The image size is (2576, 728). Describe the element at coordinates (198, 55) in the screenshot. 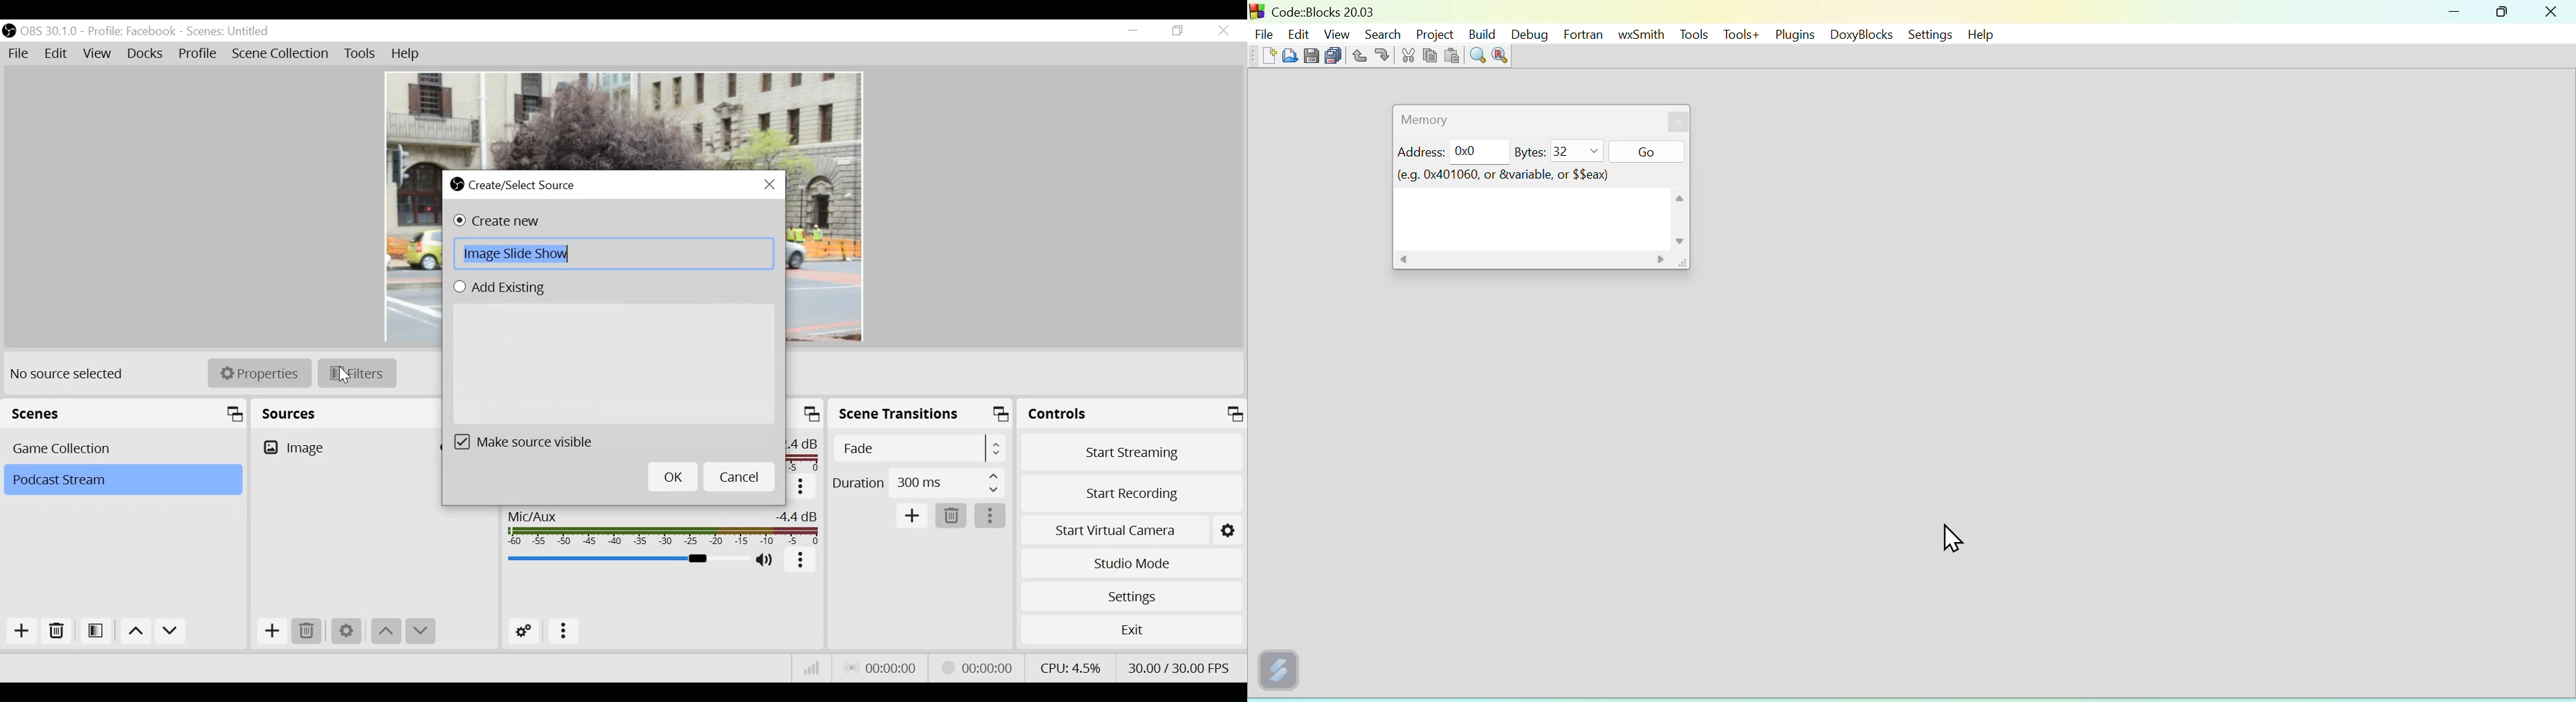

I see `Profile` at that location.